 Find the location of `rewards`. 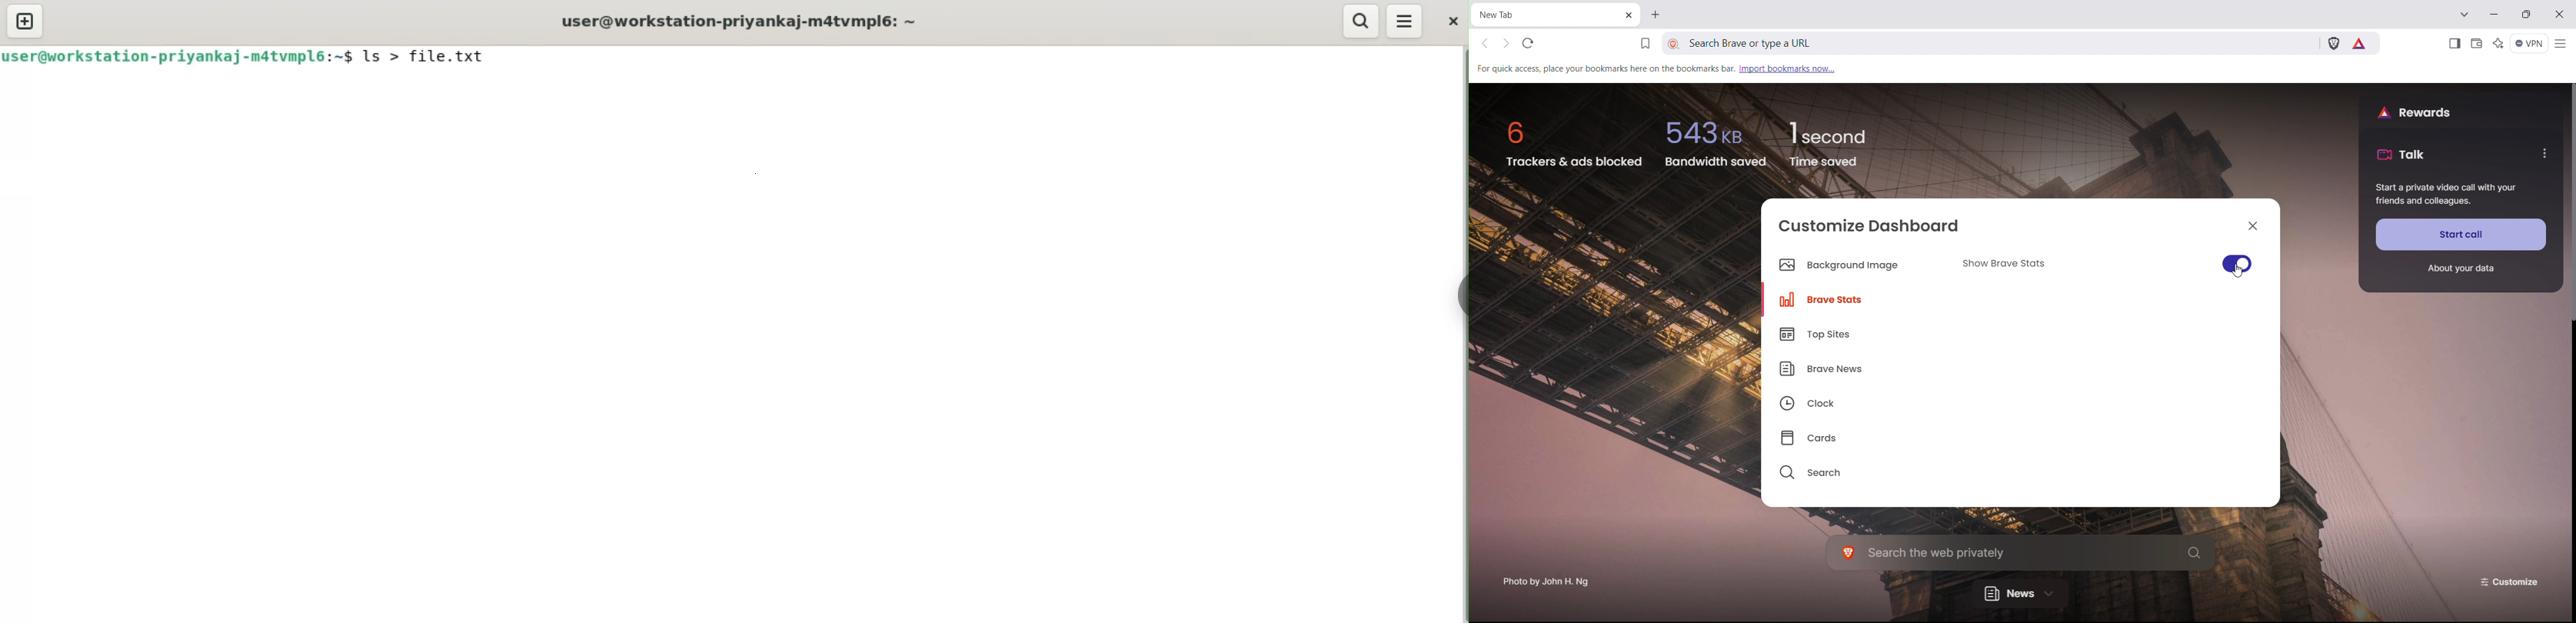

rewards is located at coordinates (2414, 111).